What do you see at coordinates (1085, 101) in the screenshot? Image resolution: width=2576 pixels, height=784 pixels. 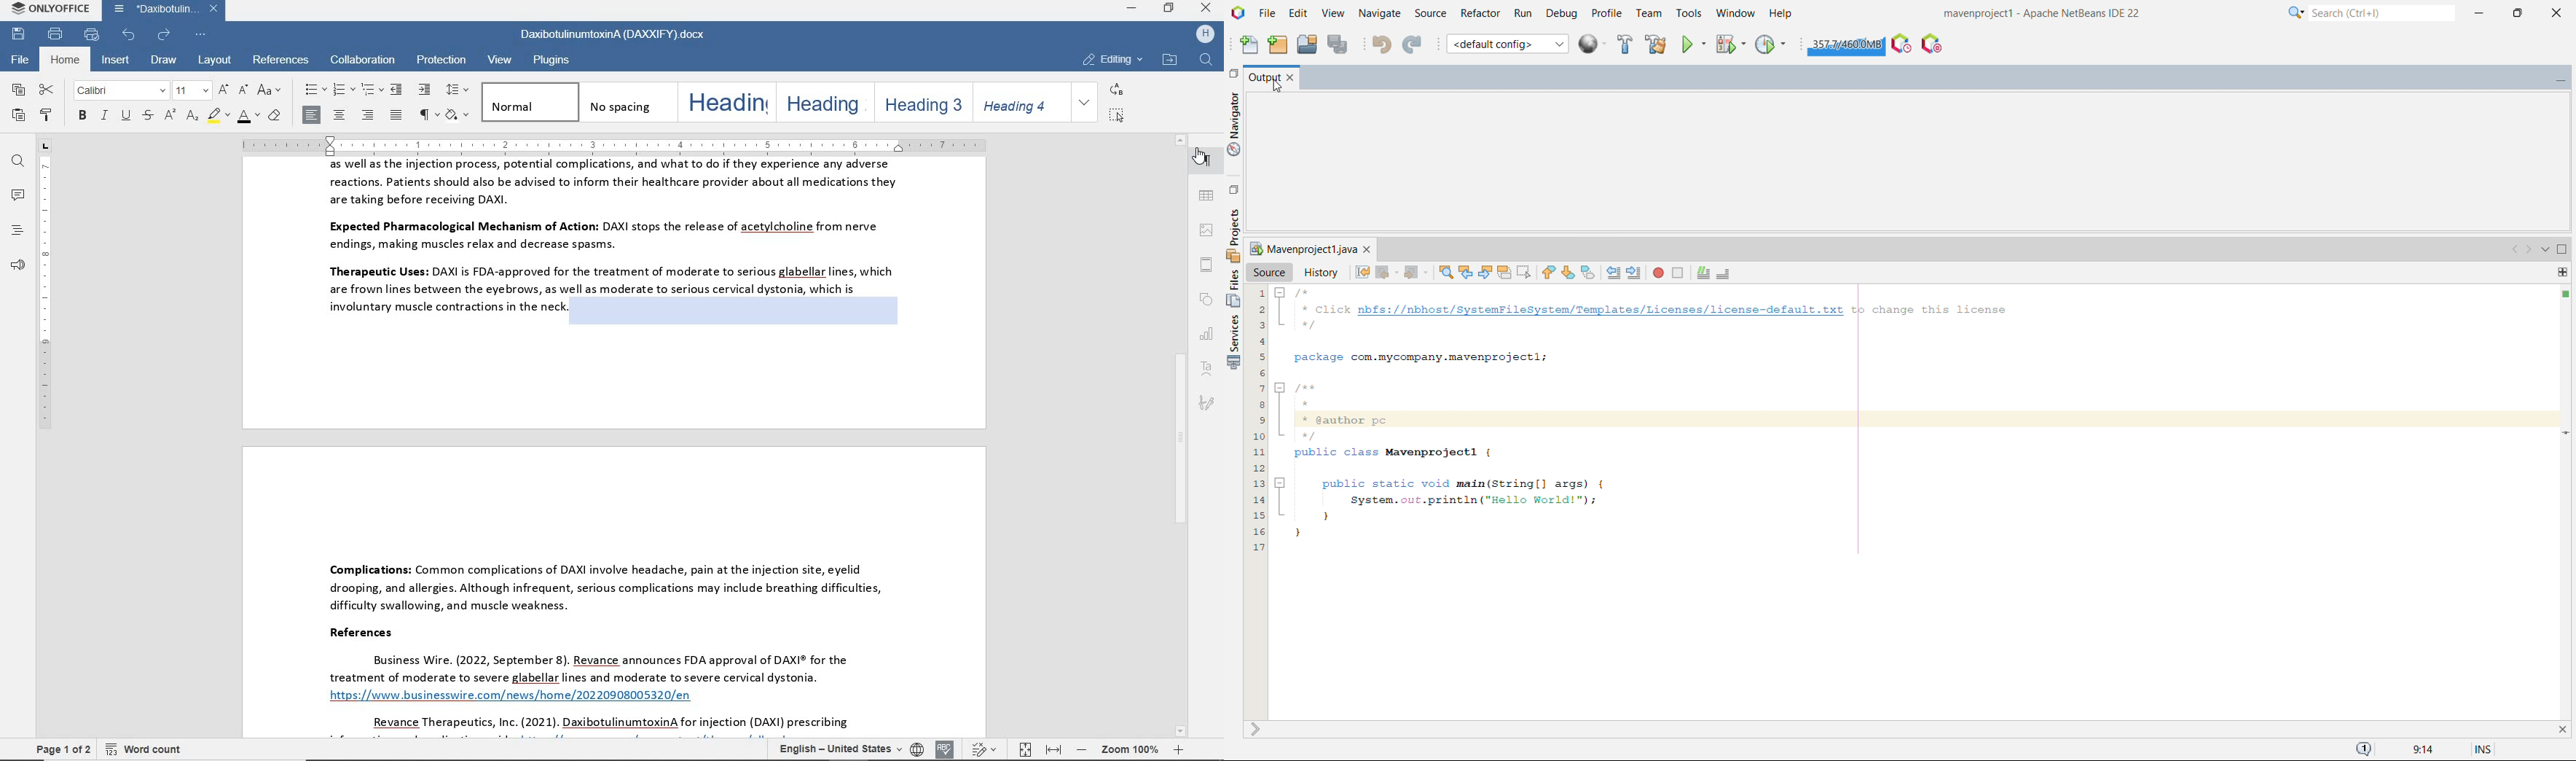 I see `expand` at bounding box center [1085, 101].